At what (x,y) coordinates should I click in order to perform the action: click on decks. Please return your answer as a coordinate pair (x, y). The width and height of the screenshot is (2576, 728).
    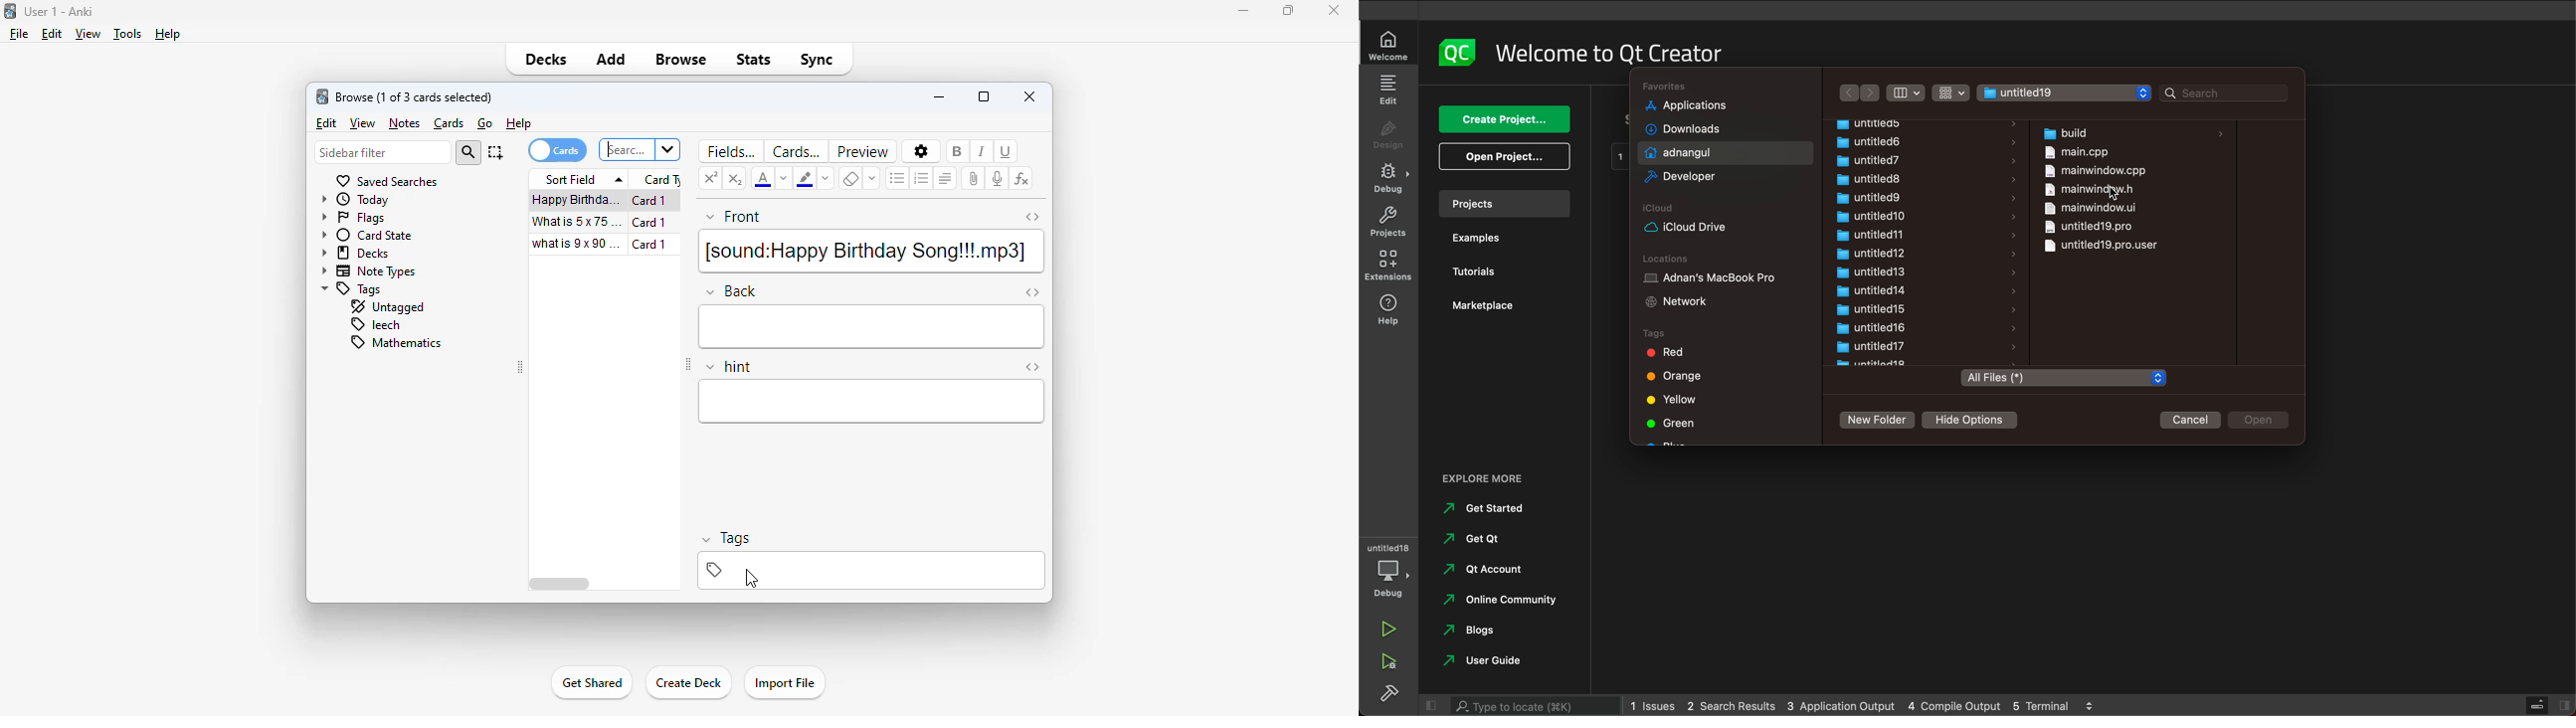
    Looking at the image, I should click on (355, 254).